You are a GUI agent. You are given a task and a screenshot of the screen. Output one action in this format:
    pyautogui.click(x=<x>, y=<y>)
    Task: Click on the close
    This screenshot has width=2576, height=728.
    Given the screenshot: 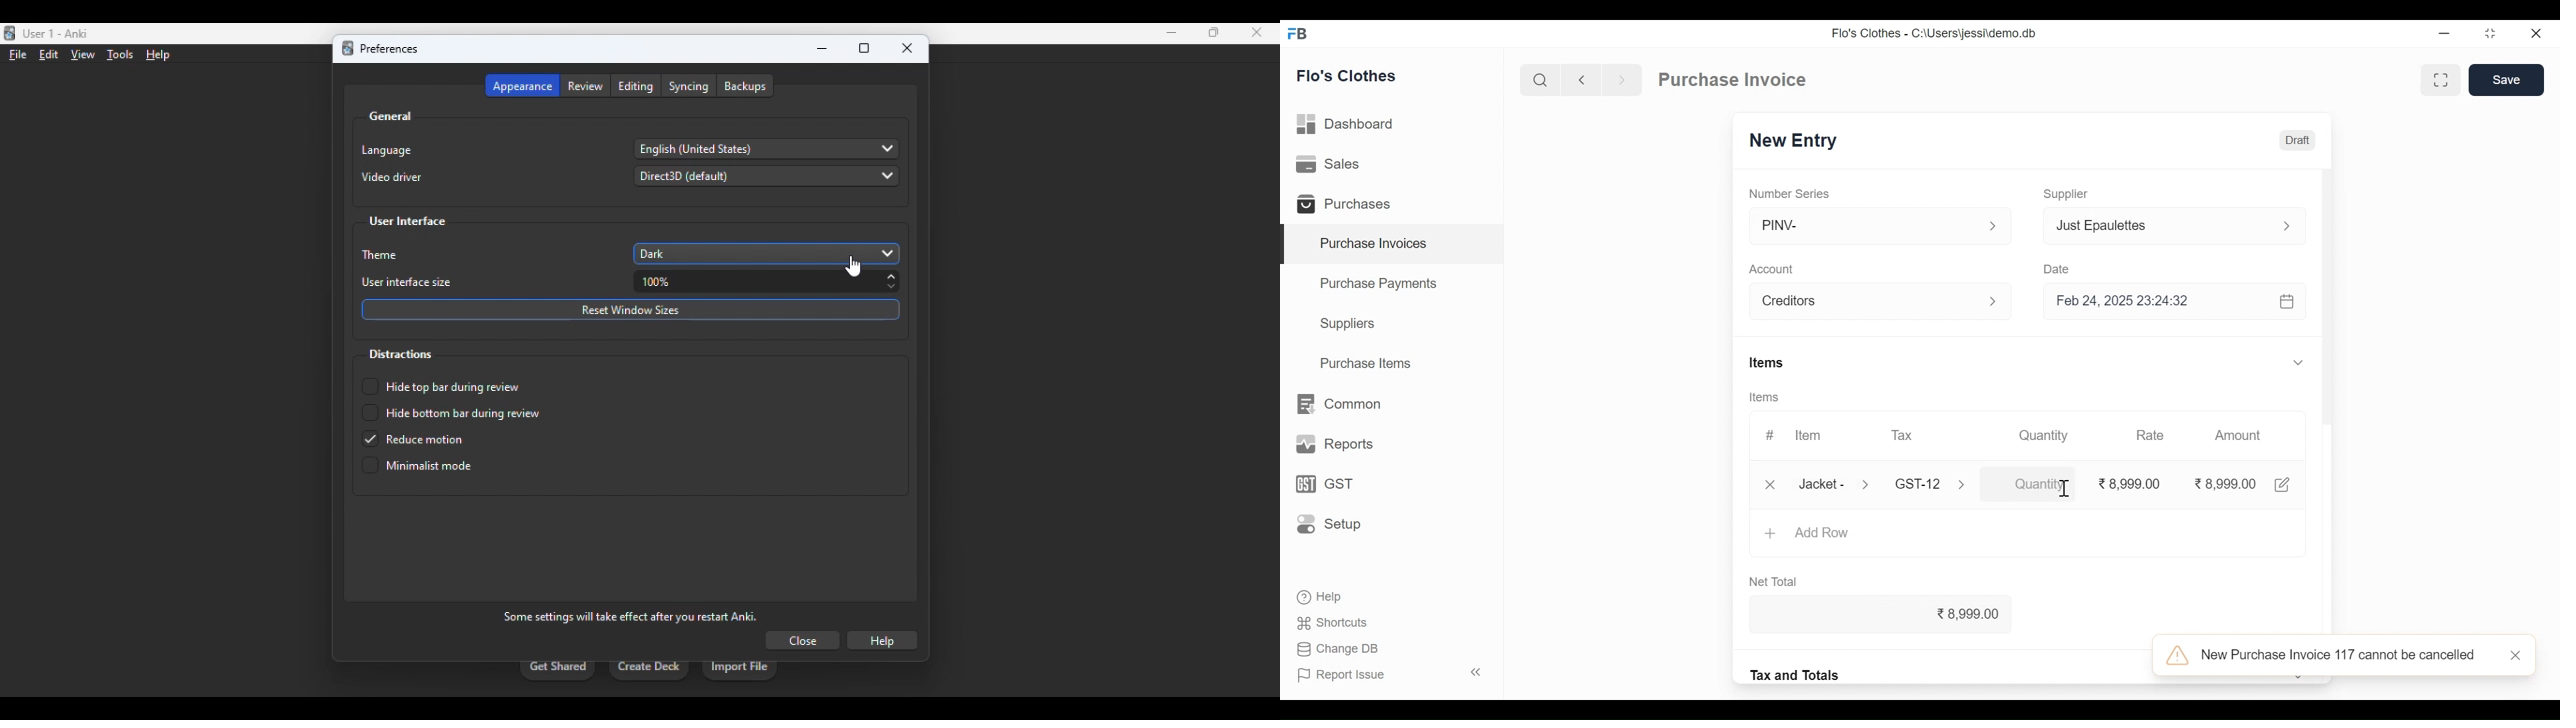 What is the action you would take?
    pyautogui.click(x=2519, y=656)
    